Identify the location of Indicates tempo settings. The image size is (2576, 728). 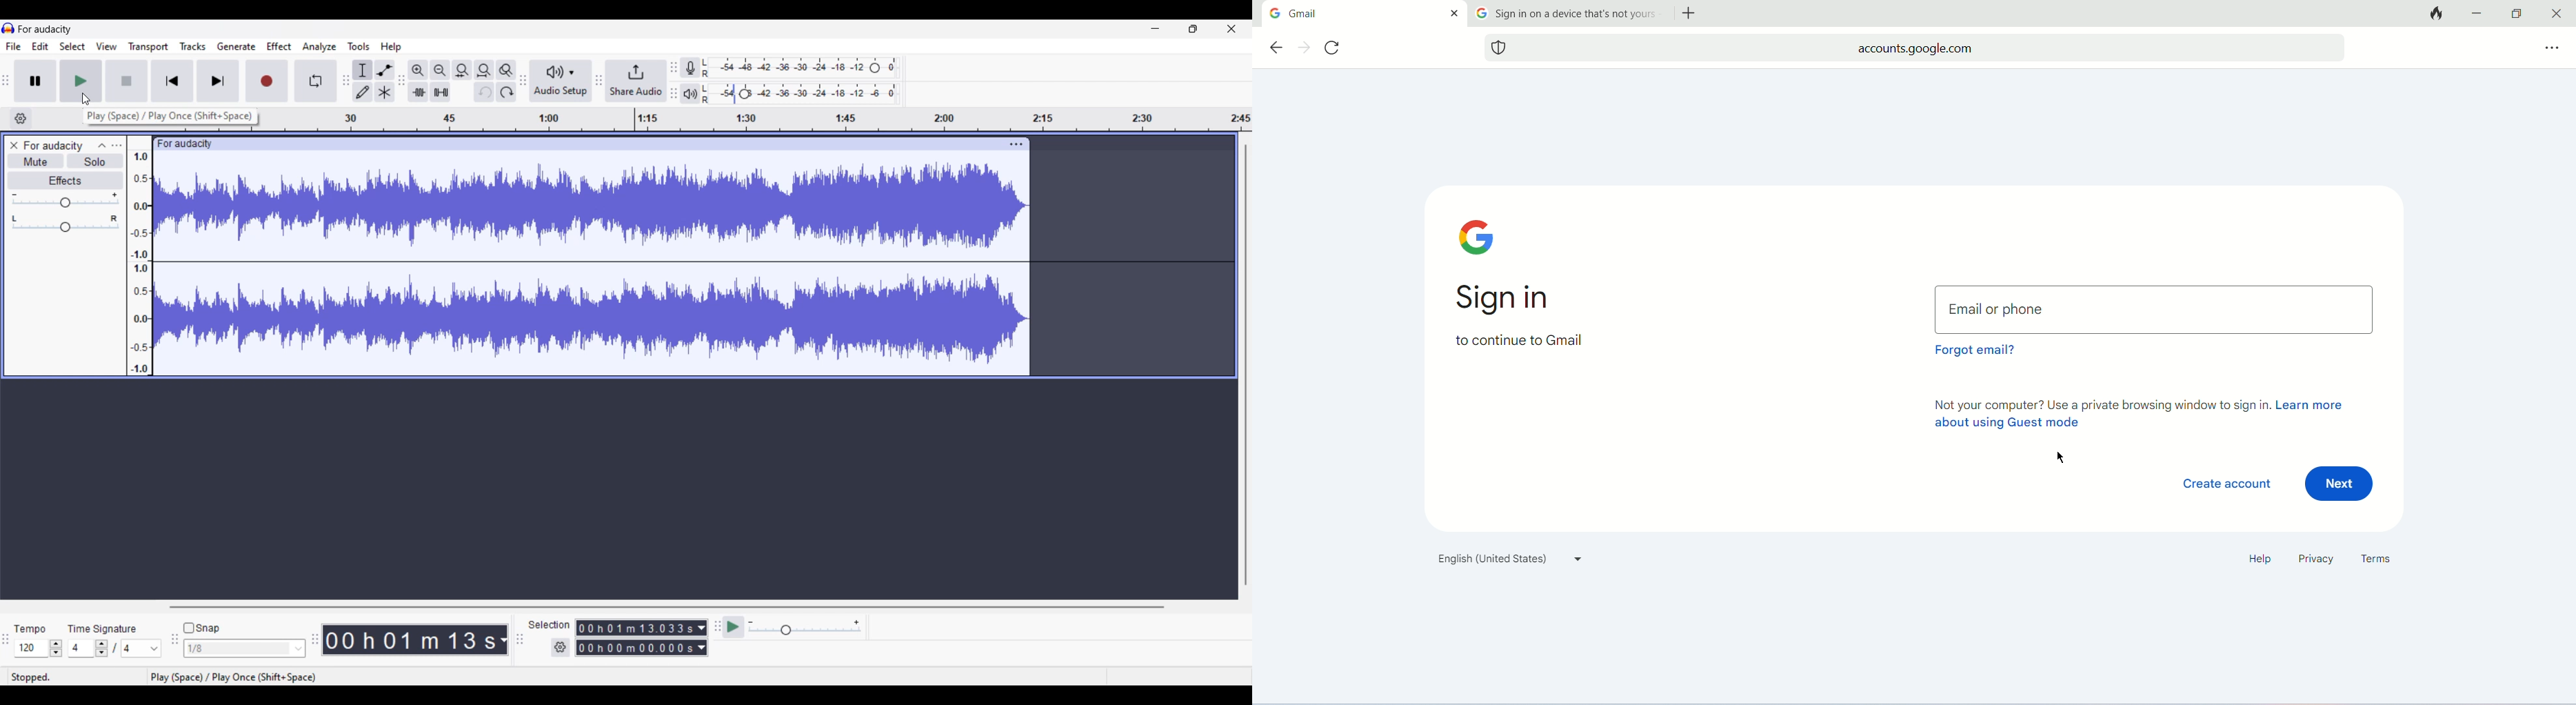
(31, 629).